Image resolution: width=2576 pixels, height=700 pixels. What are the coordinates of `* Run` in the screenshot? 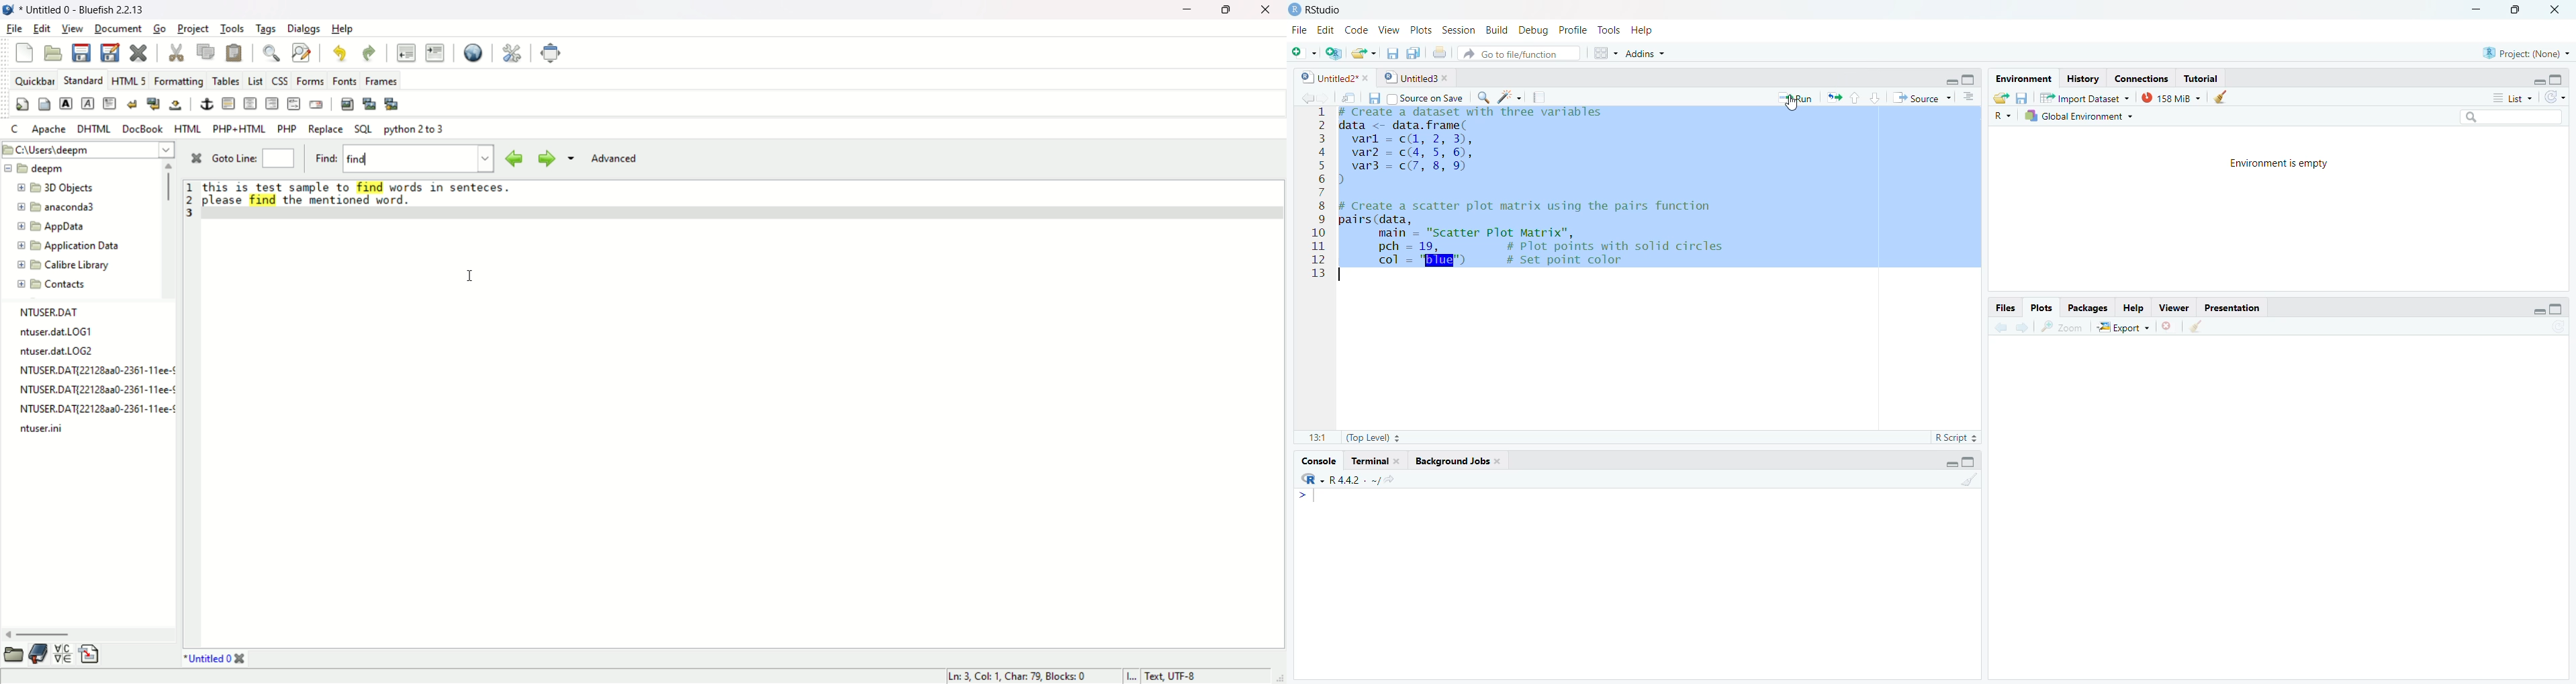 It's located at (1794, 96).